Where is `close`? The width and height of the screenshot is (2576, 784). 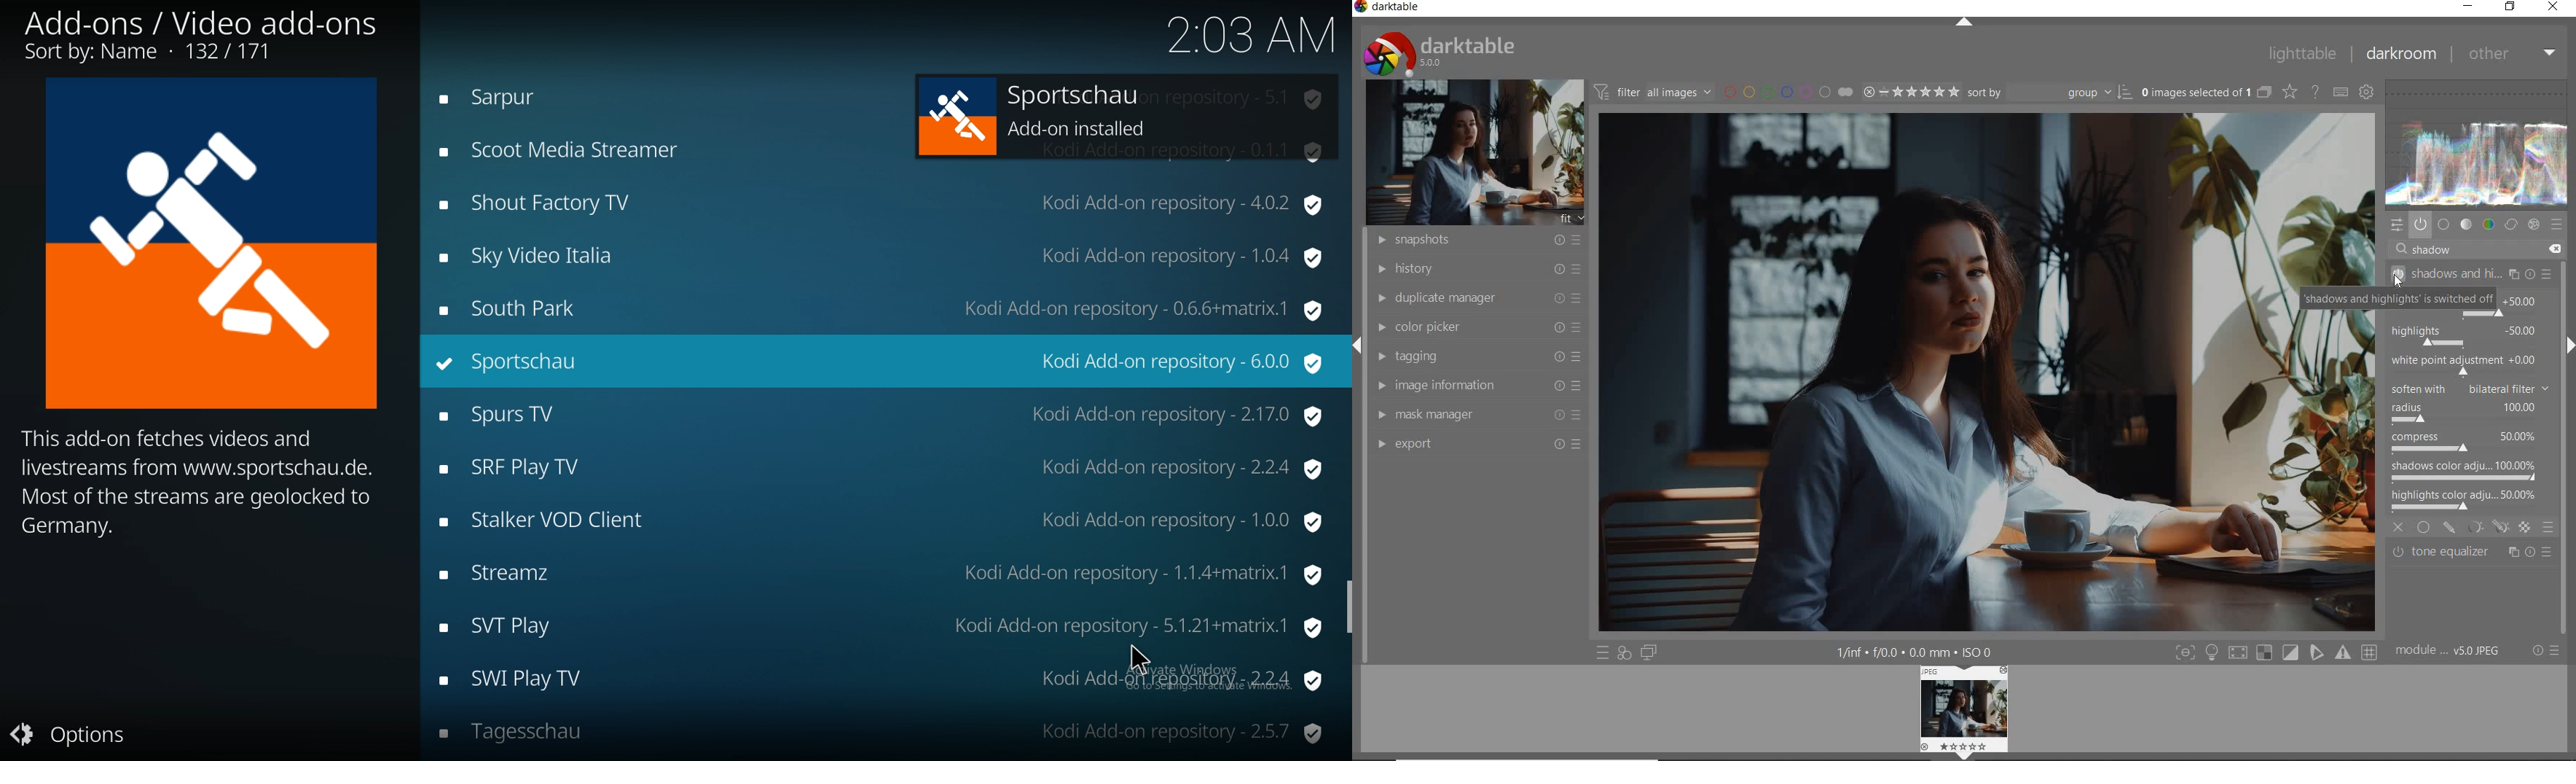 close is located at coordinates (2398, 526).